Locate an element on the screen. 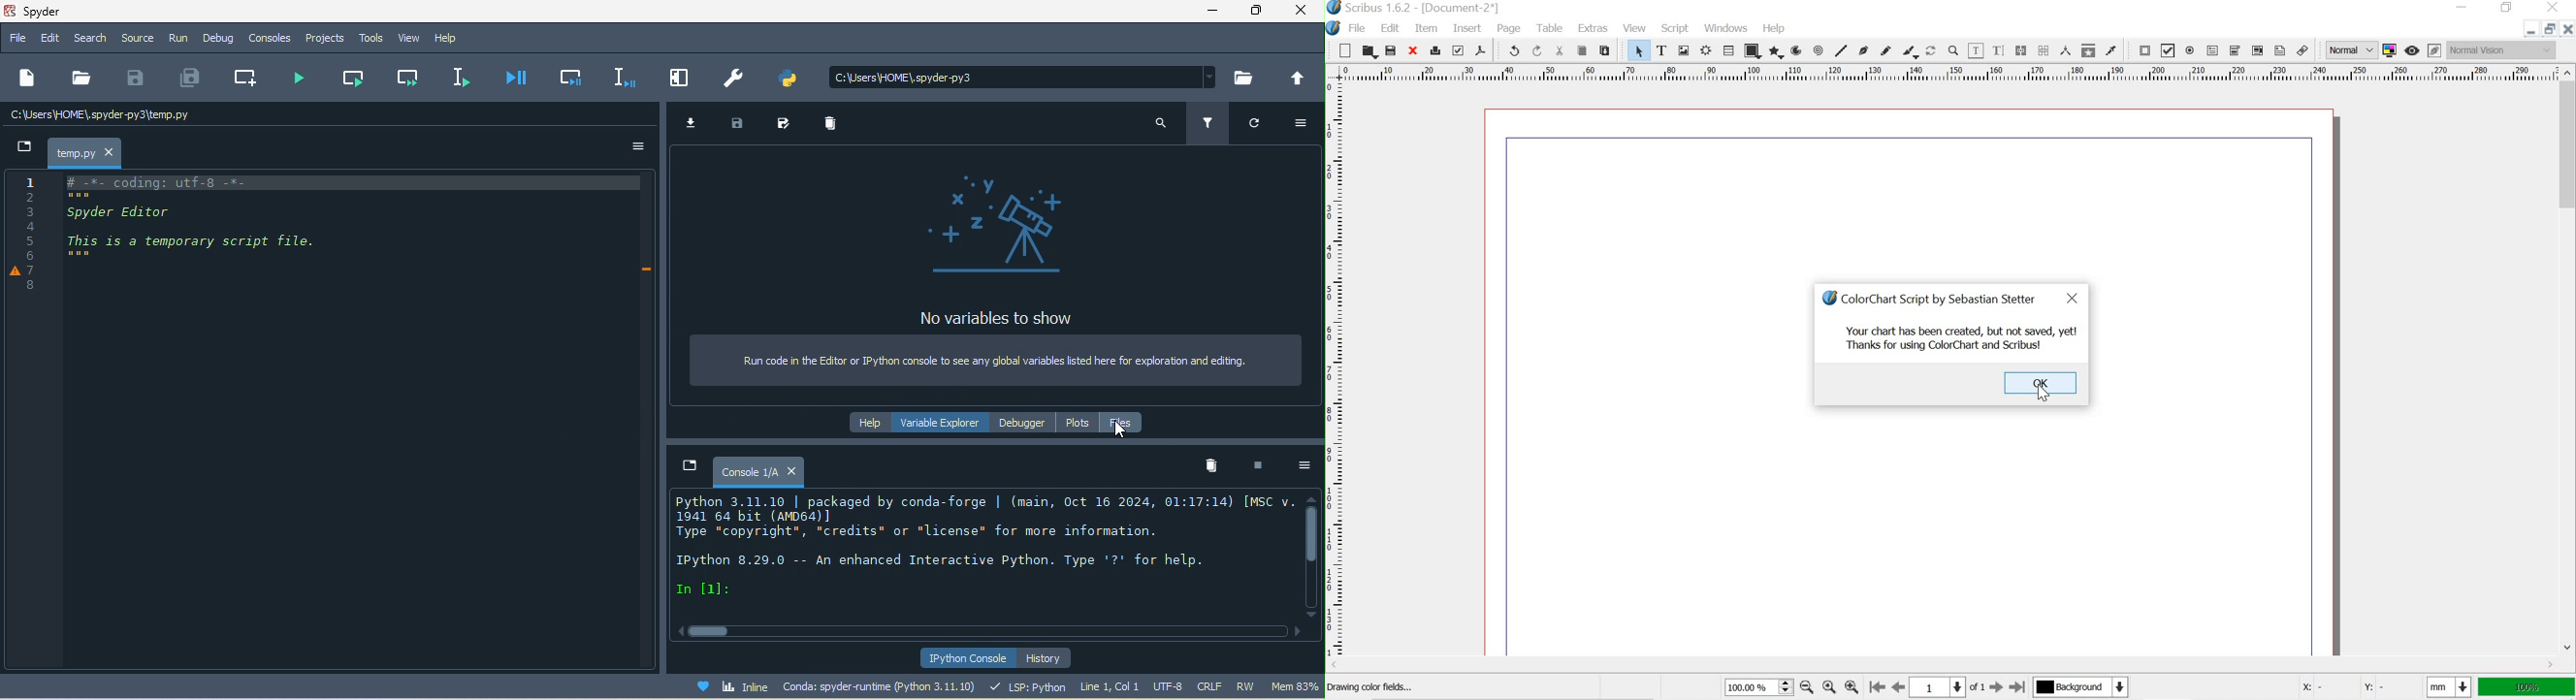  projects is located at coordinates (323, 39).